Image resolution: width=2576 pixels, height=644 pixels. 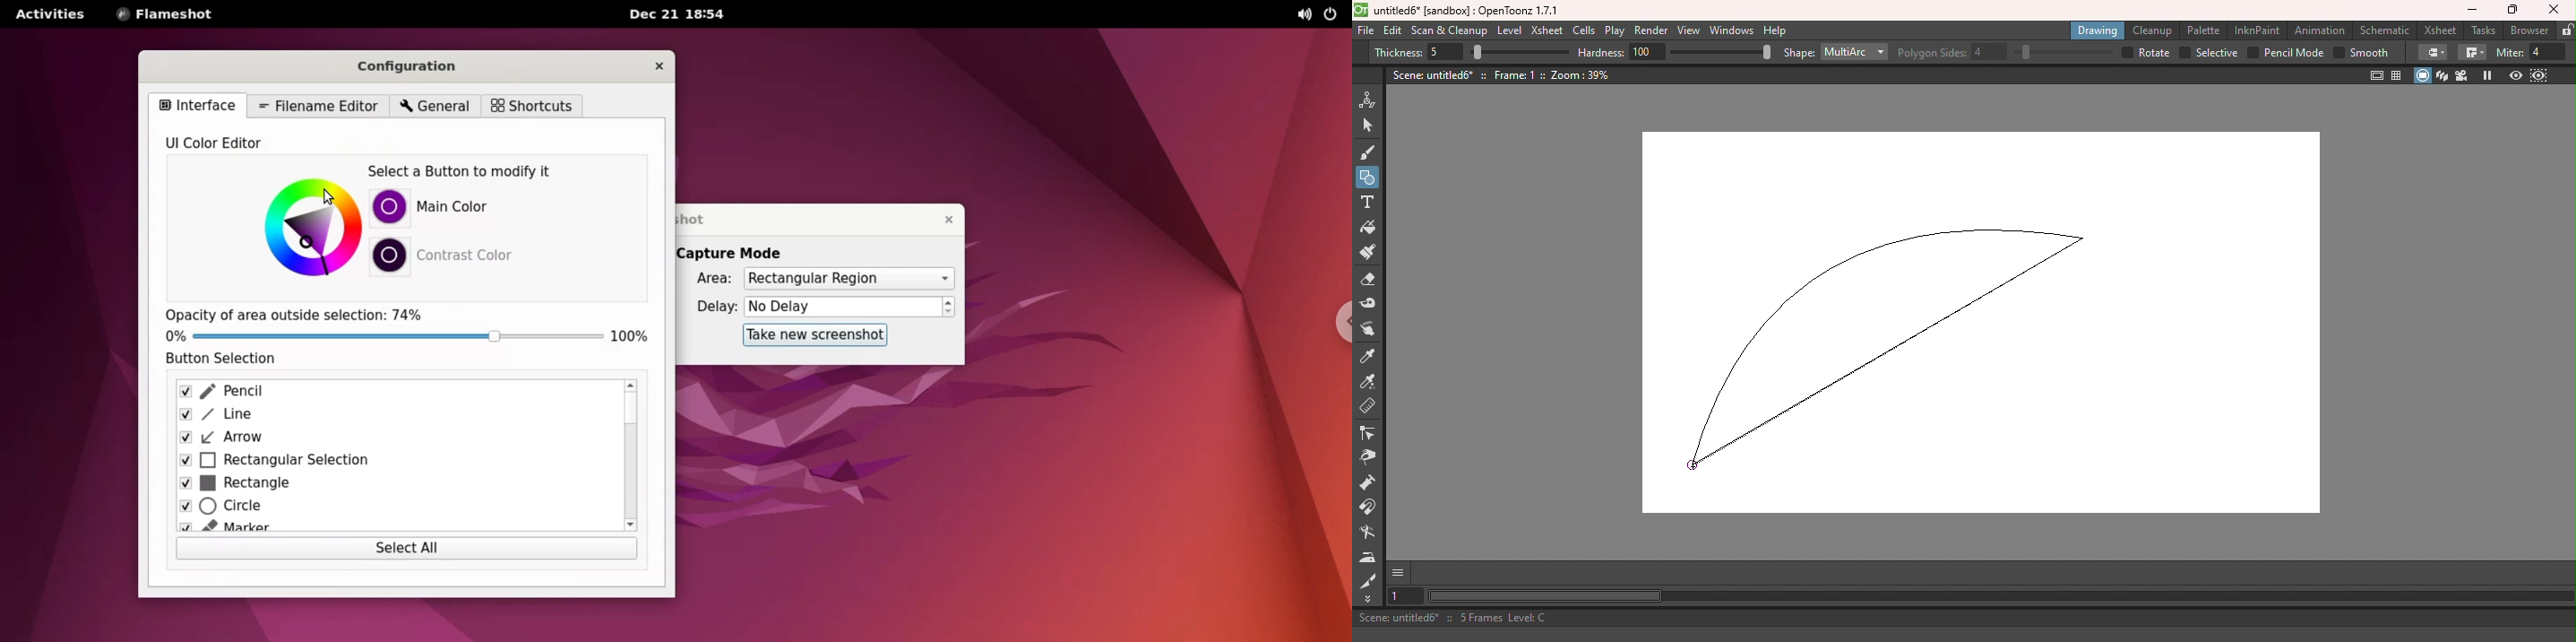 I want to click on Play, so click(x=1614, y=31).